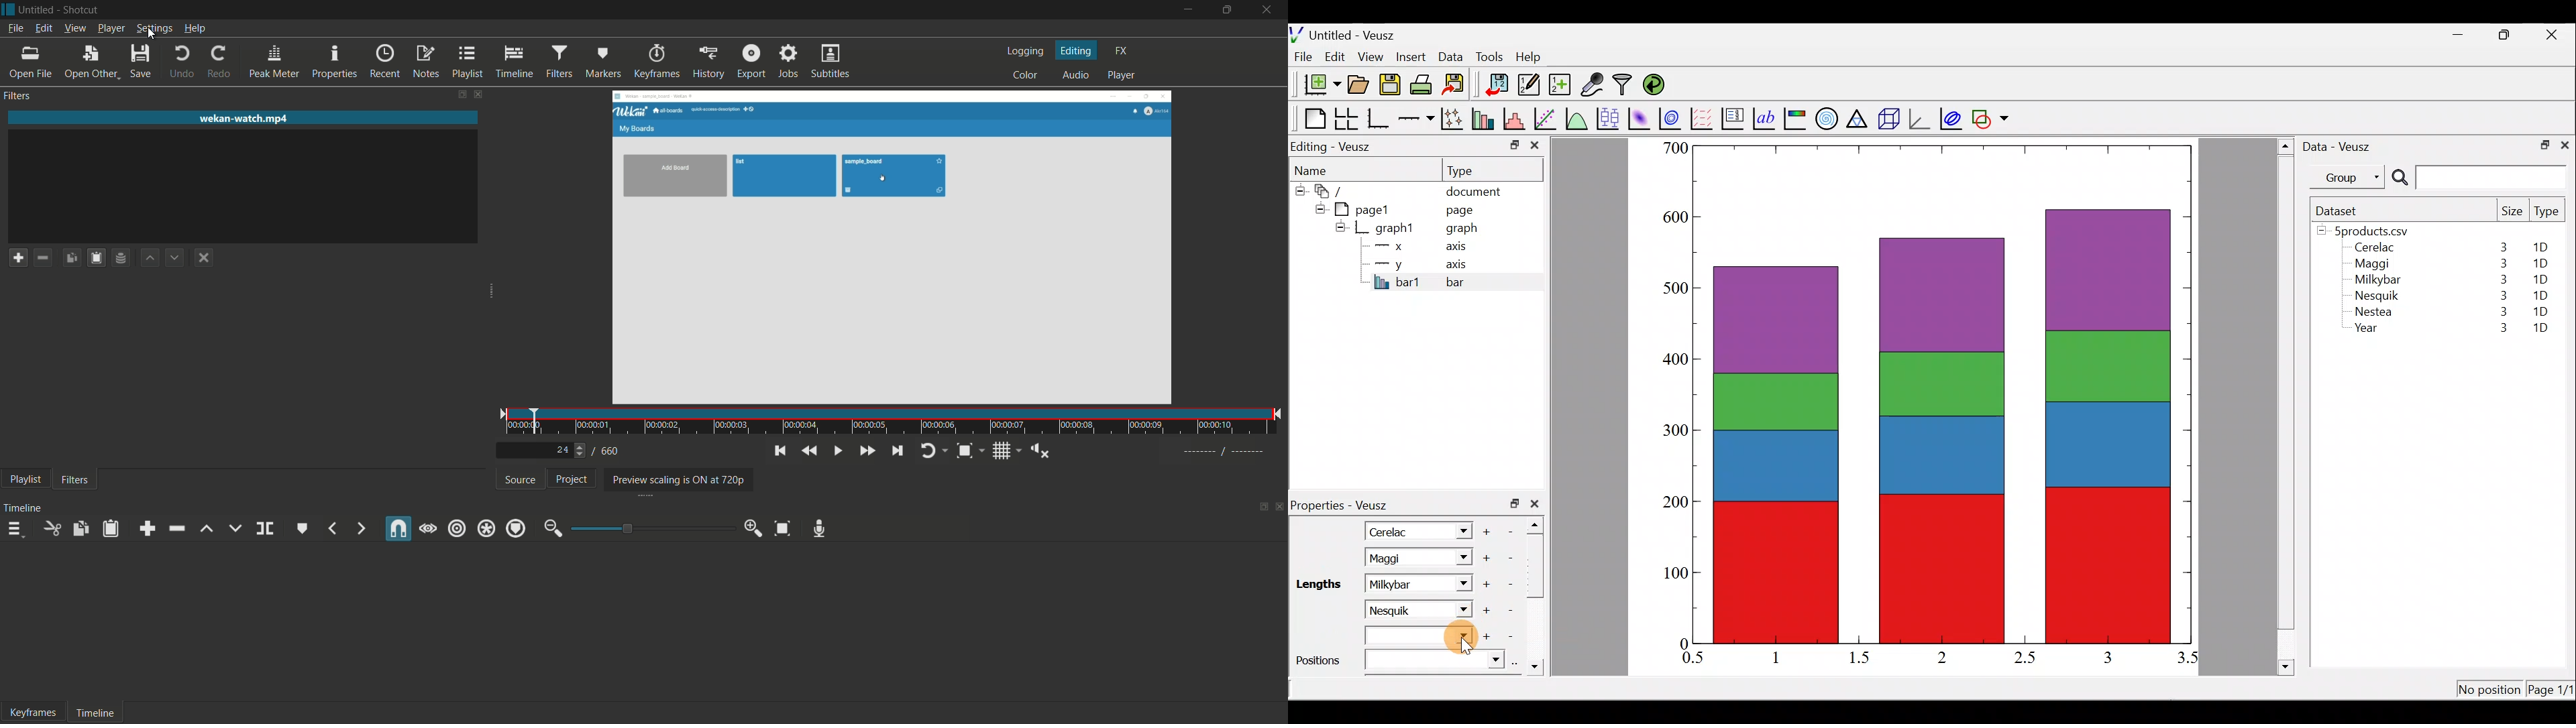 The height and width of the screenshot is (728, 2576). I want to click on 3, so click(2501, 280).